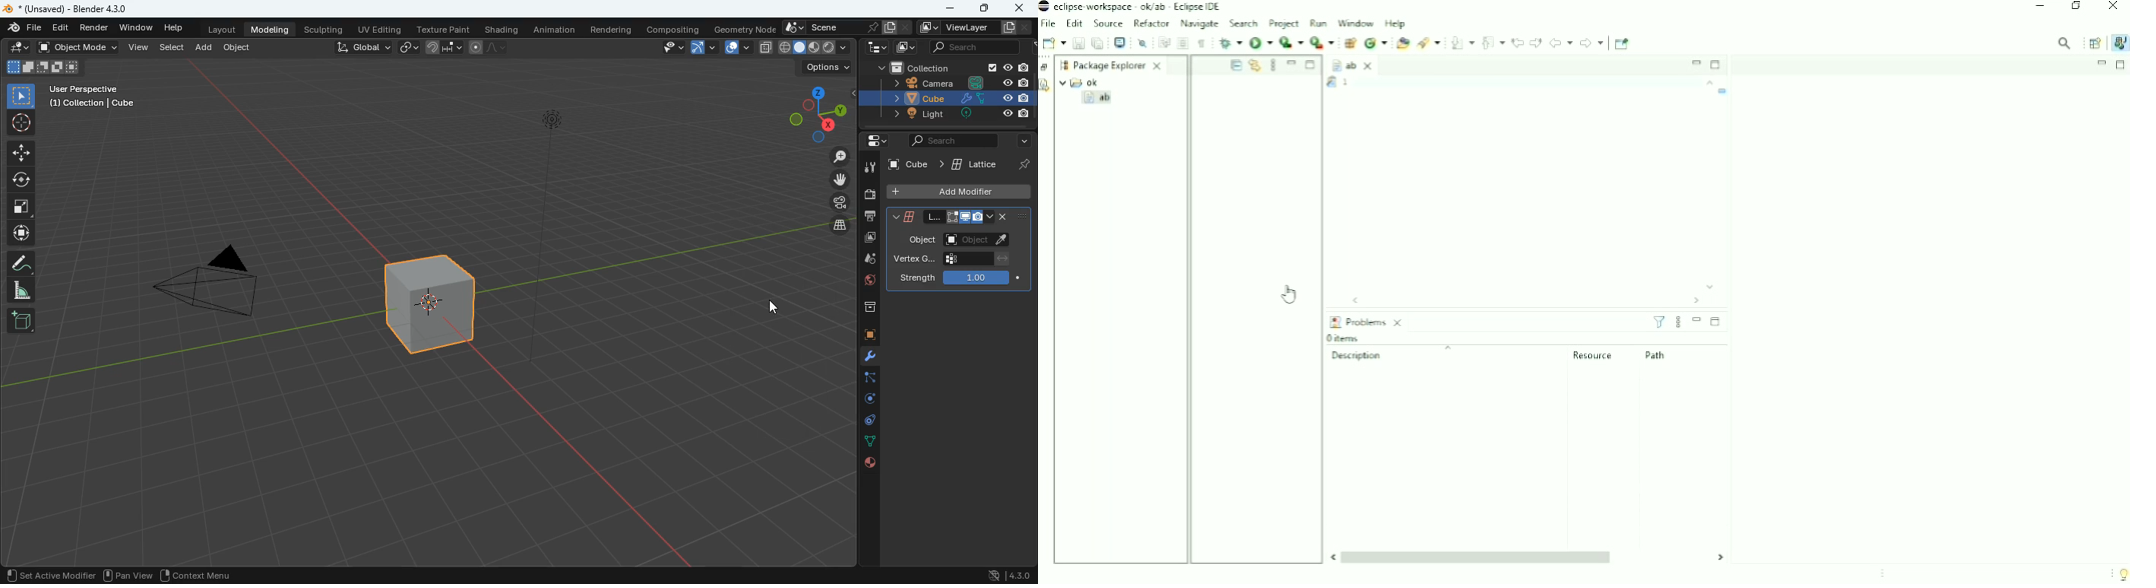 The image size is (2156, 588). What do you see at coordinates (23, 234) in the screenshot?
I see `move` at bounding box center [23, 234].